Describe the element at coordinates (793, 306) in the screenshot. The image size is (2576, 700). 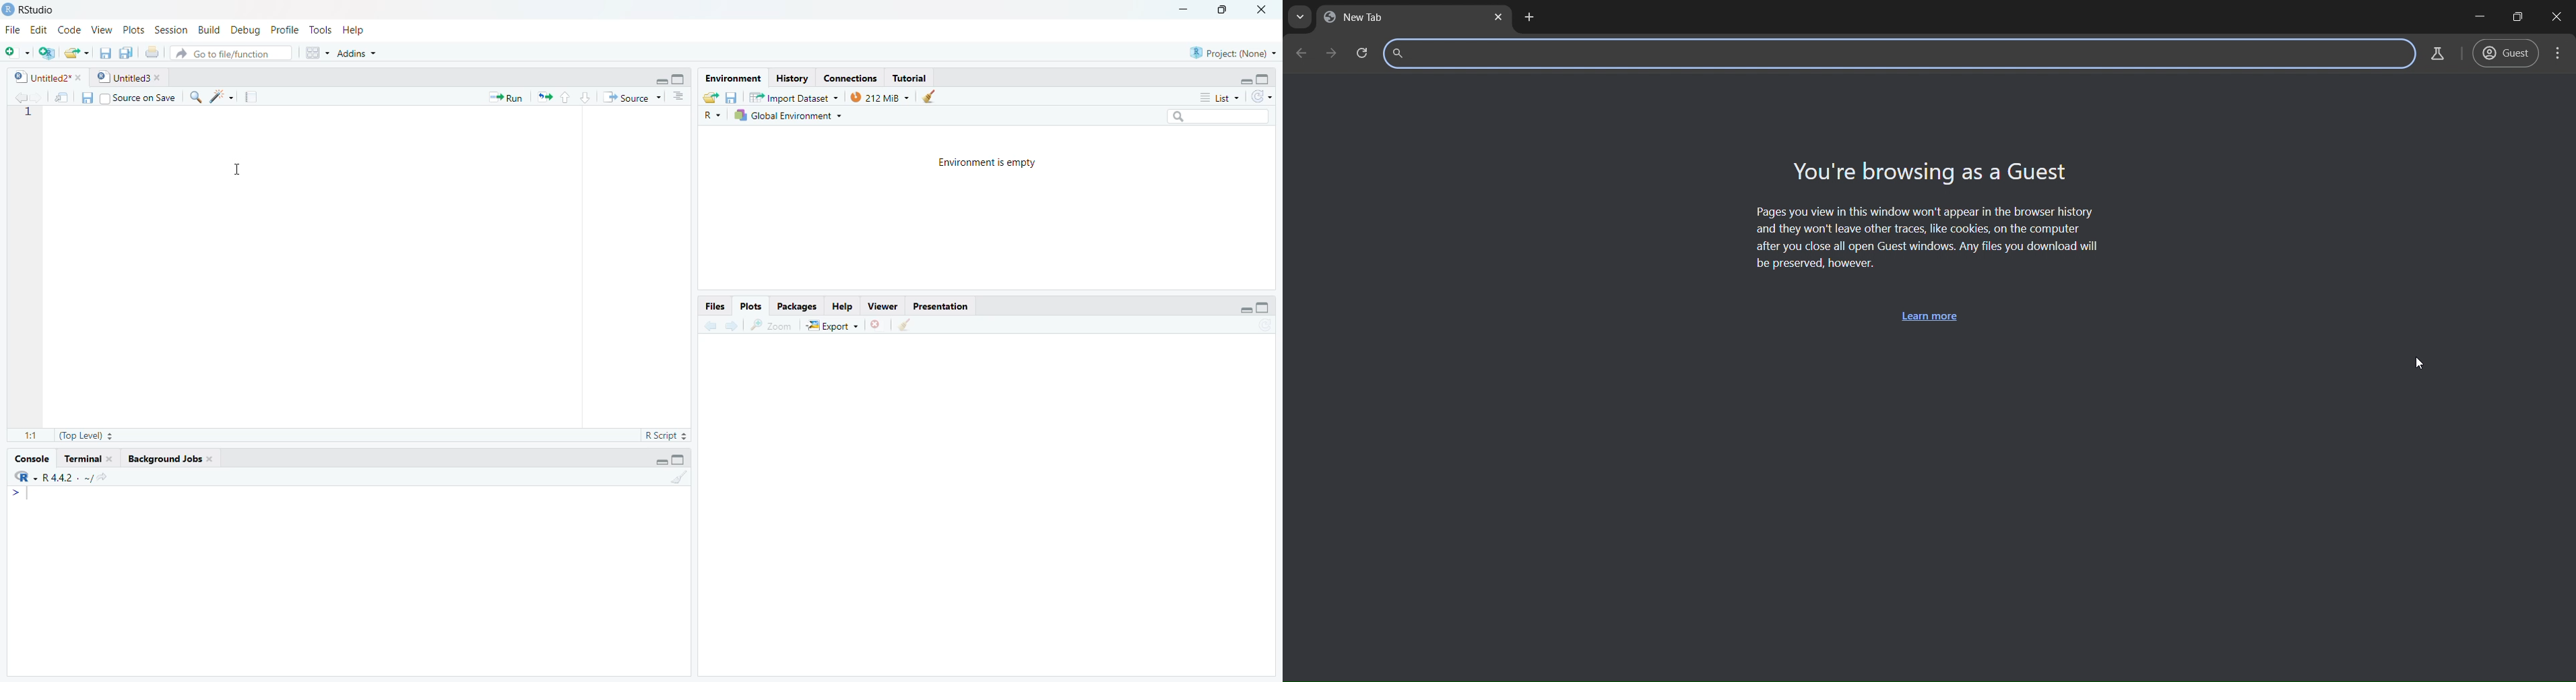
I see `packages` at that location.